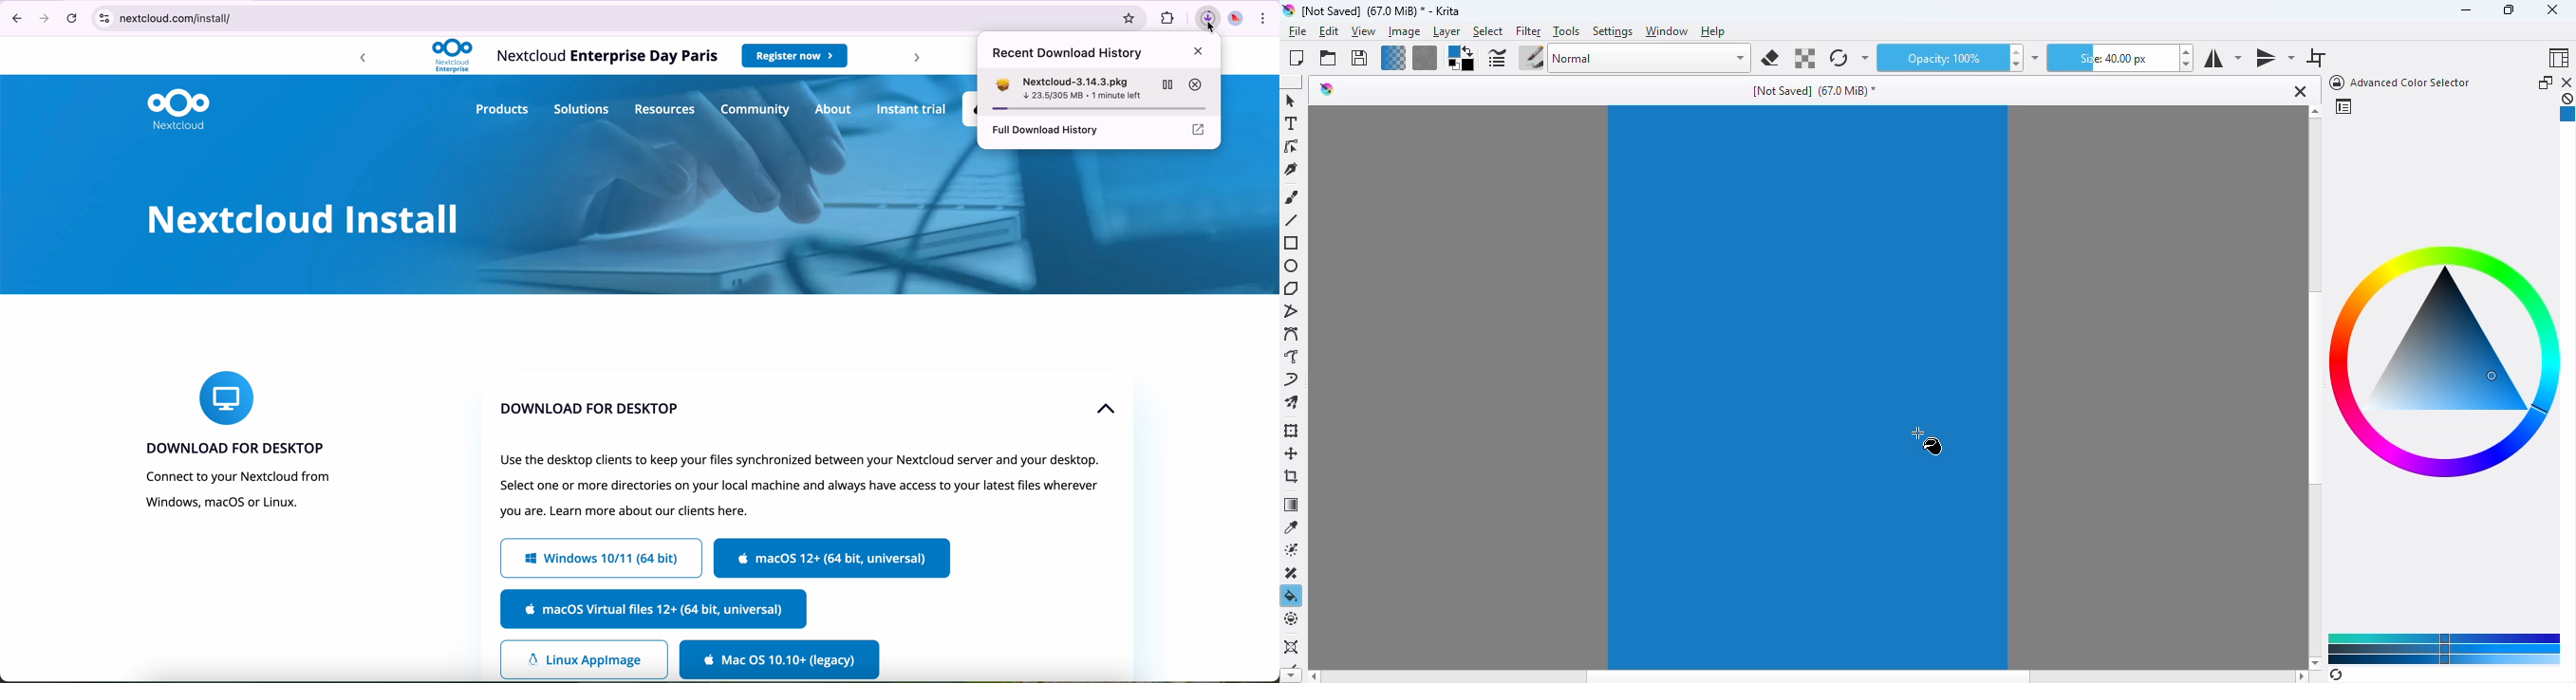 This screenshot has width=2576, height=700. What do you see at coordinates (1667, 31) in the screenshot?
I see `window` at bounding box center [1667, 31].